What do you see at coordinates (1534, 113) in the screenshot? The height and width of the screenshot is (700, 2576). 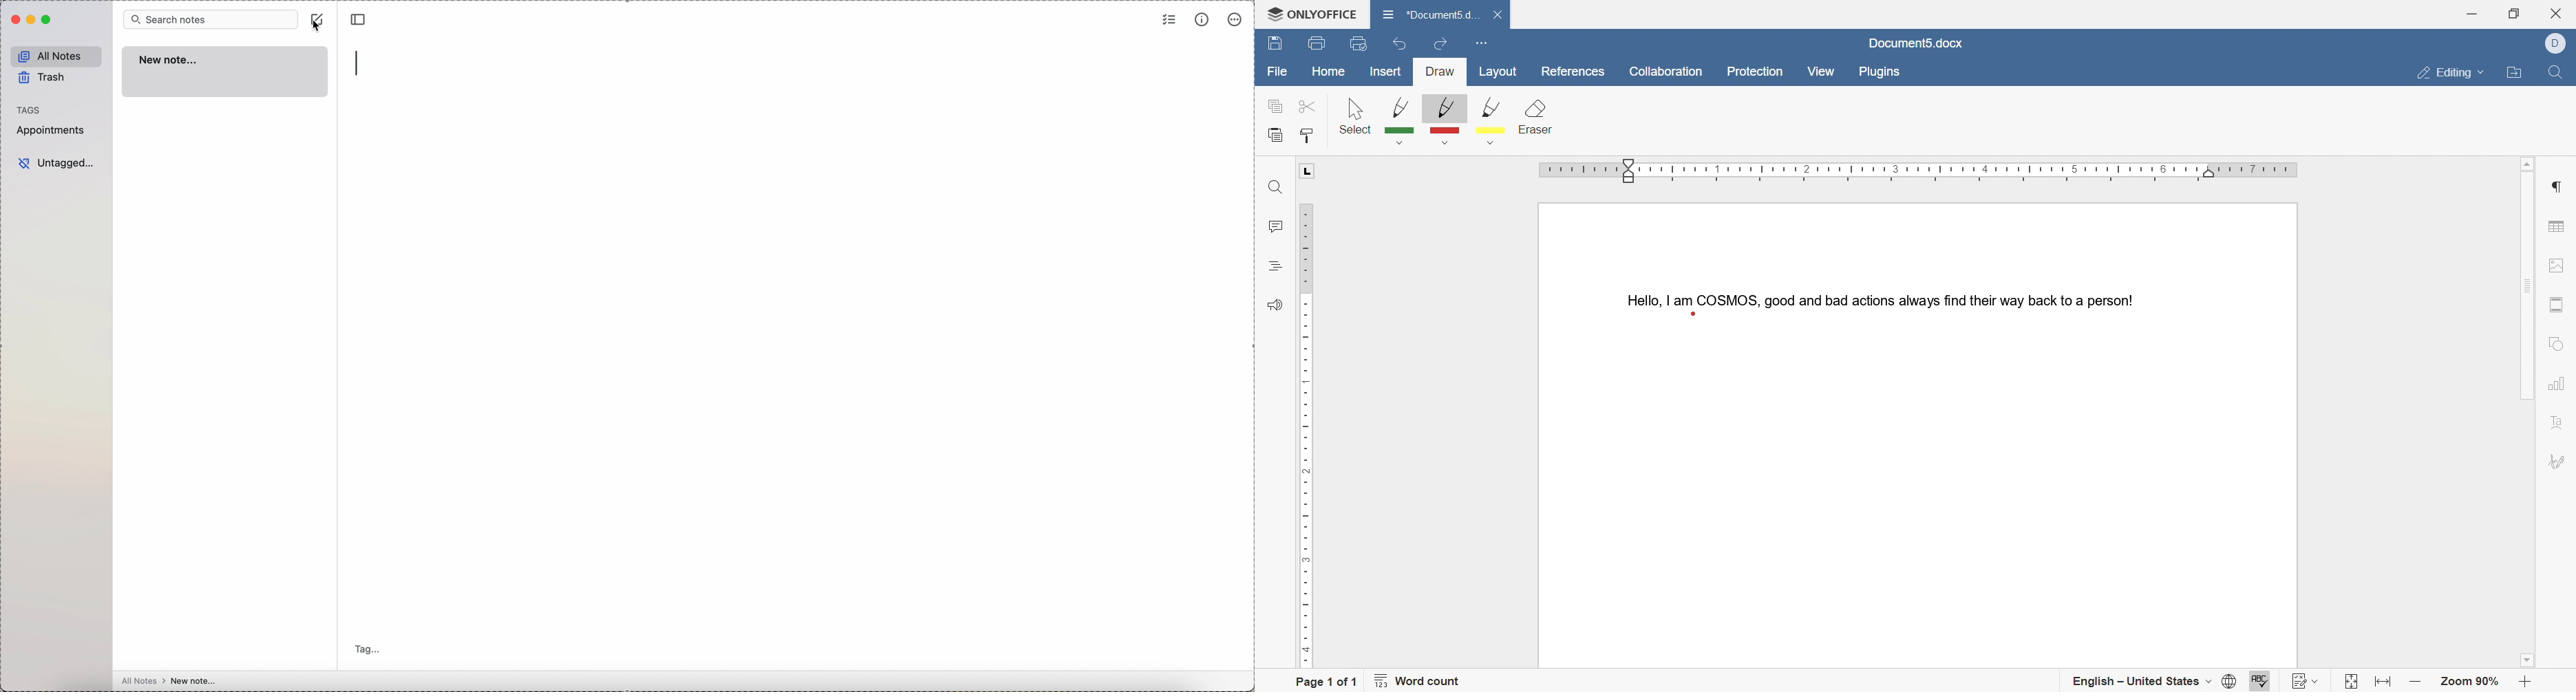 I see `clear` at bounding box center [1534, 113].